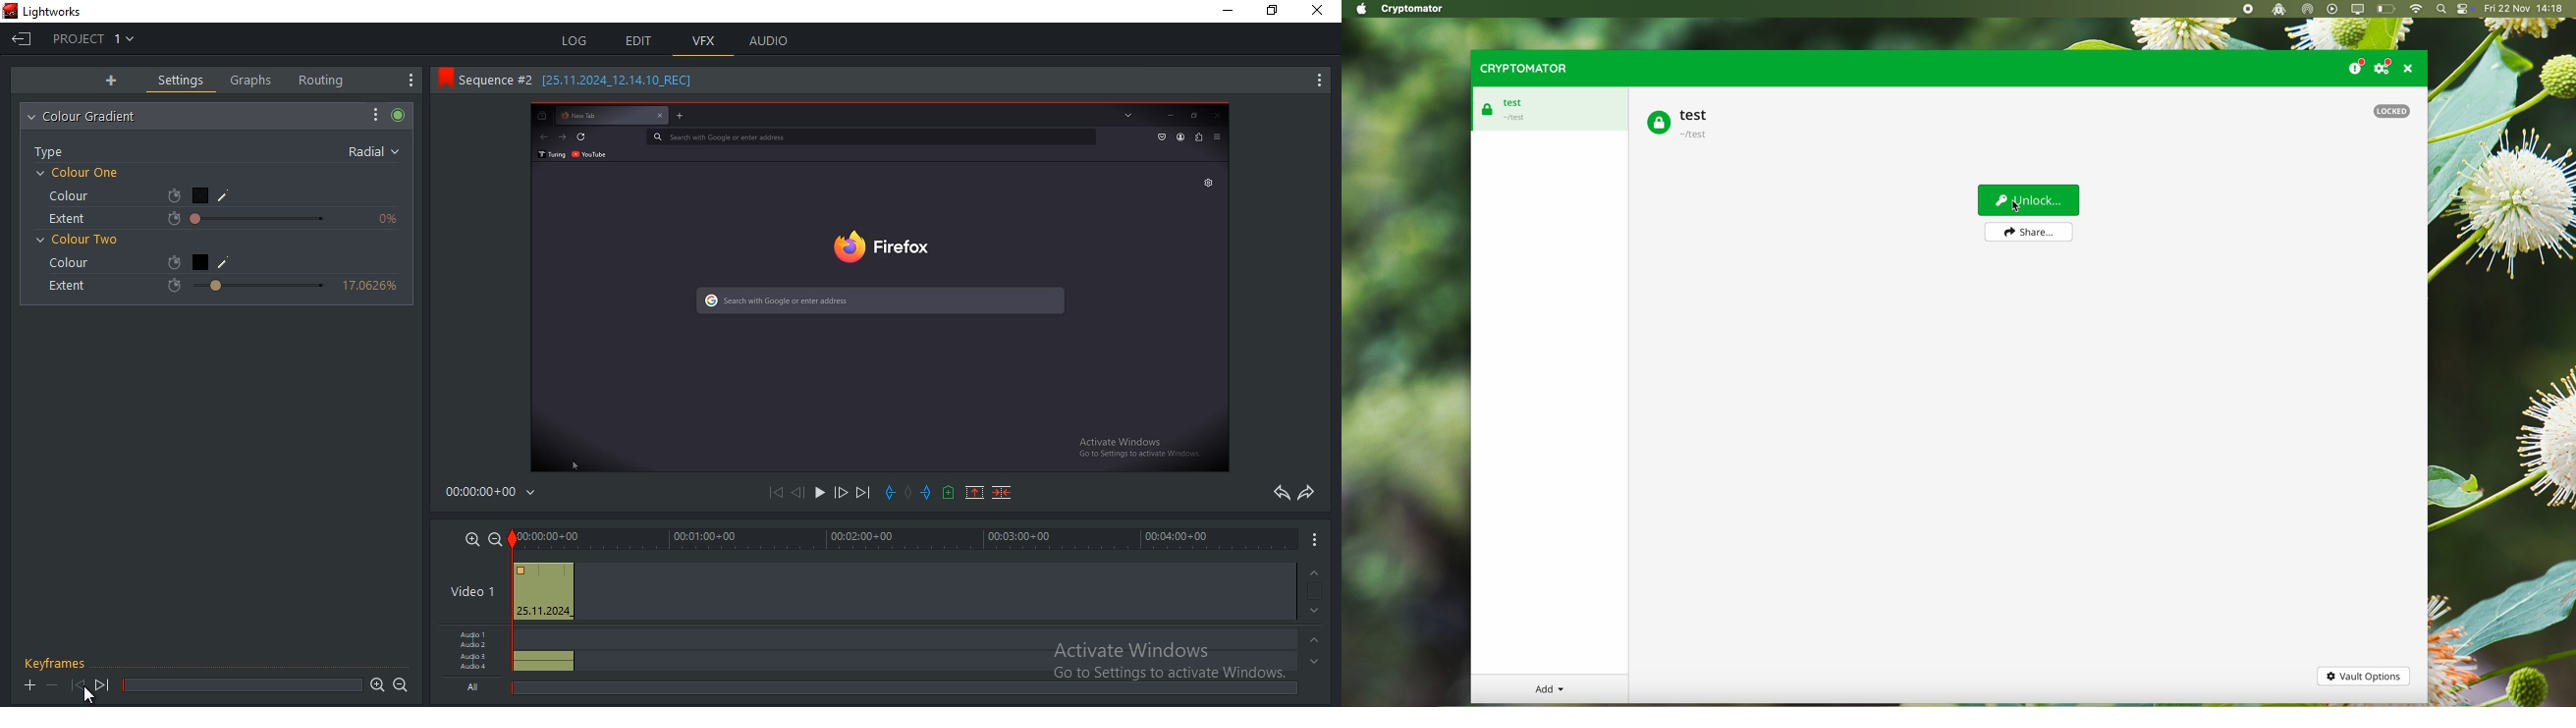 The width and height of the screenshot is (2576, 728). What do you see at coordinates (544, 593) in the screenshot?
I see `Video clip details` at bounding box center [544, 593].